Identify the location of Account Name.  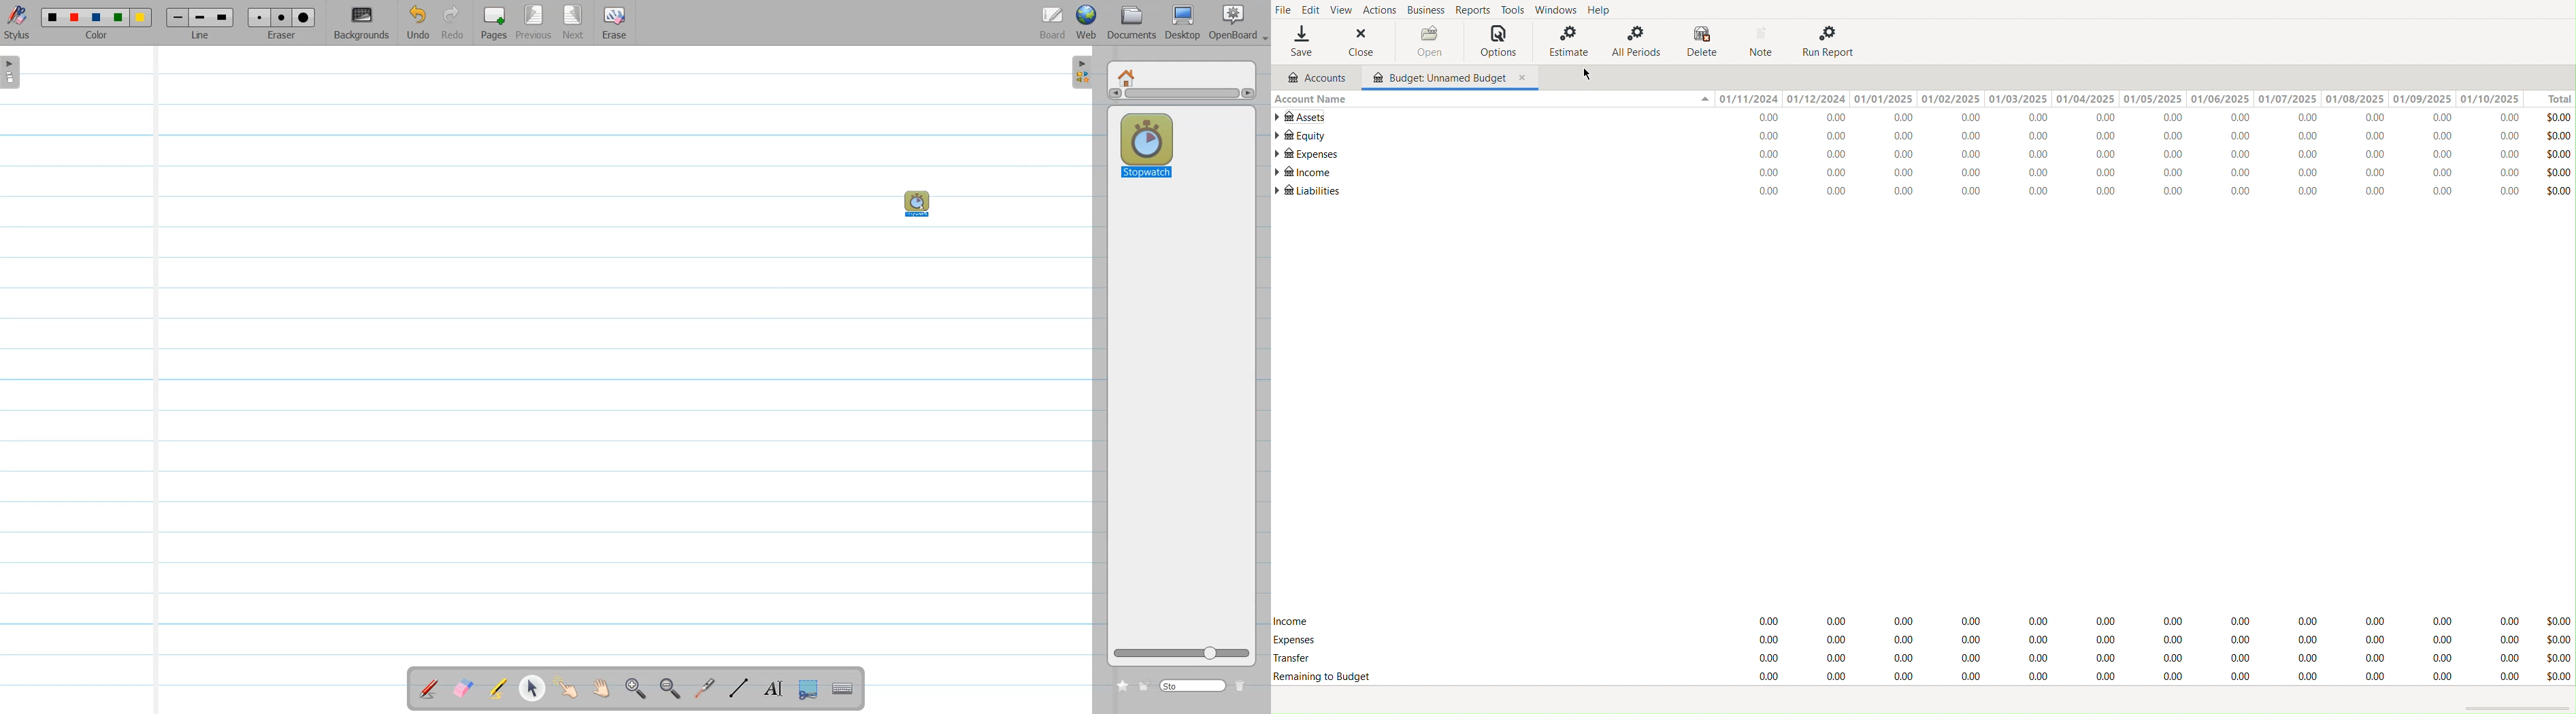
(1316, 100).